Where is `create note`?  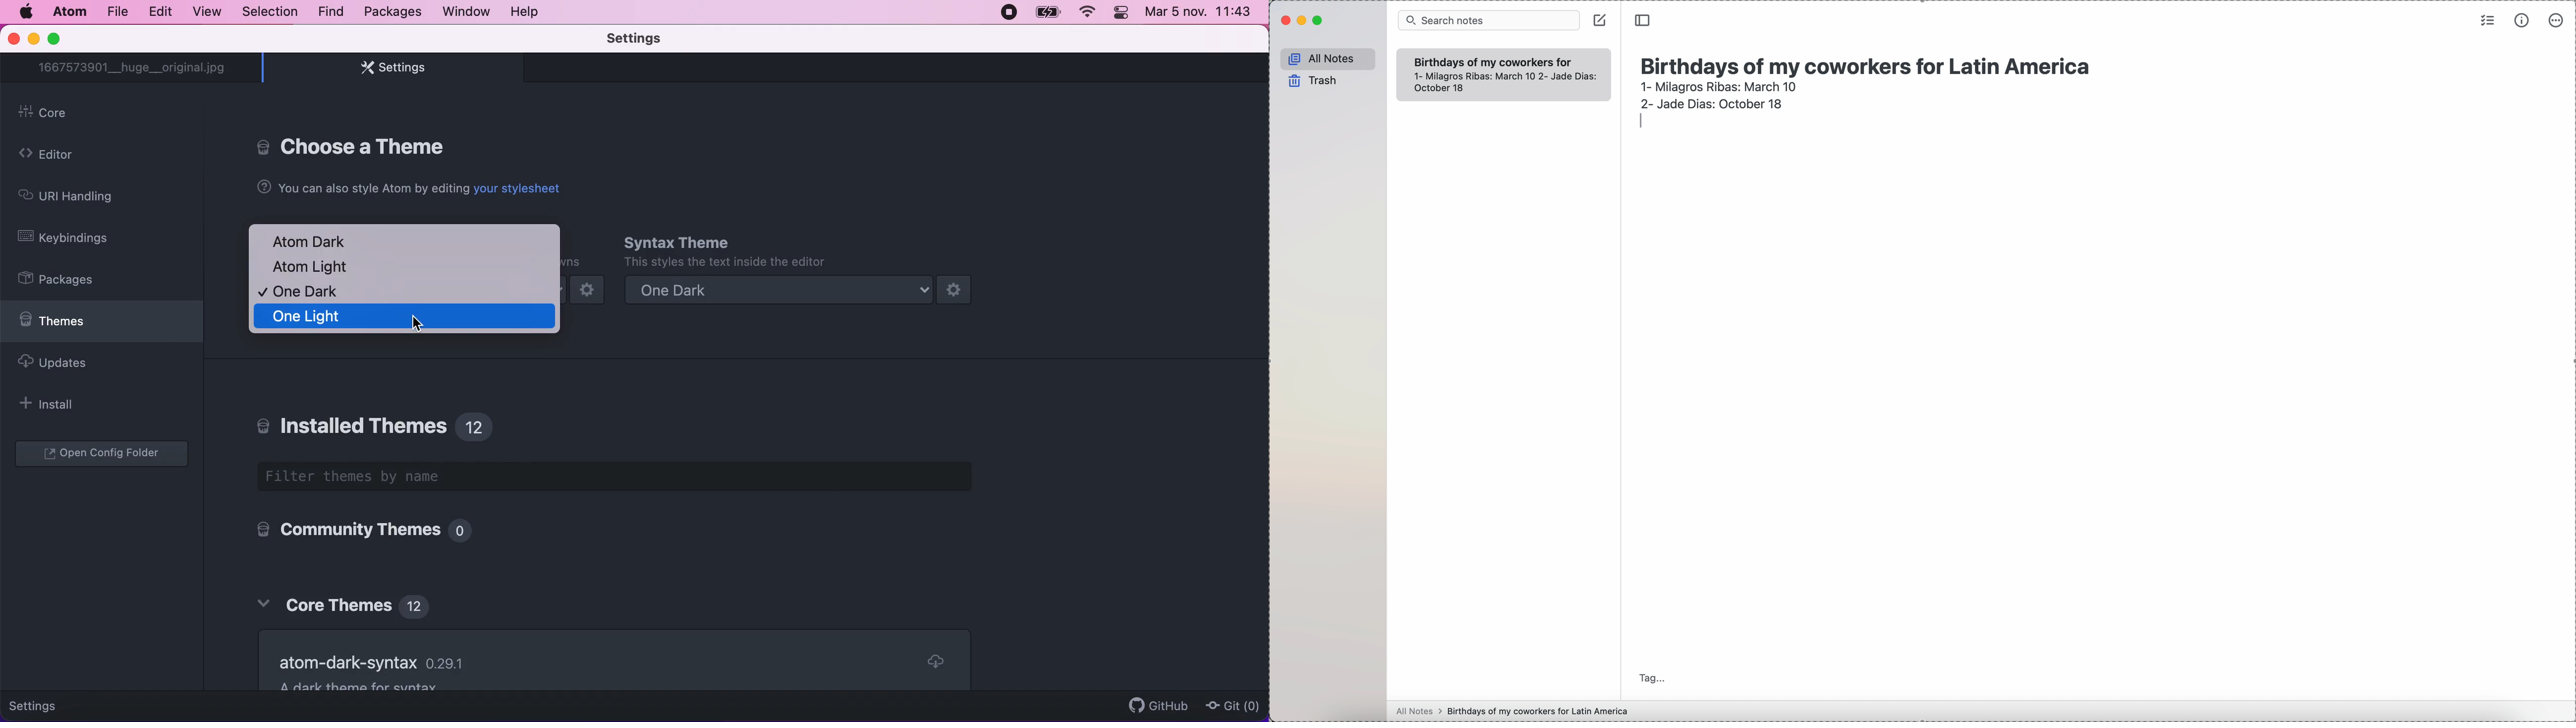 create note is located at coordinates (1600, 19).